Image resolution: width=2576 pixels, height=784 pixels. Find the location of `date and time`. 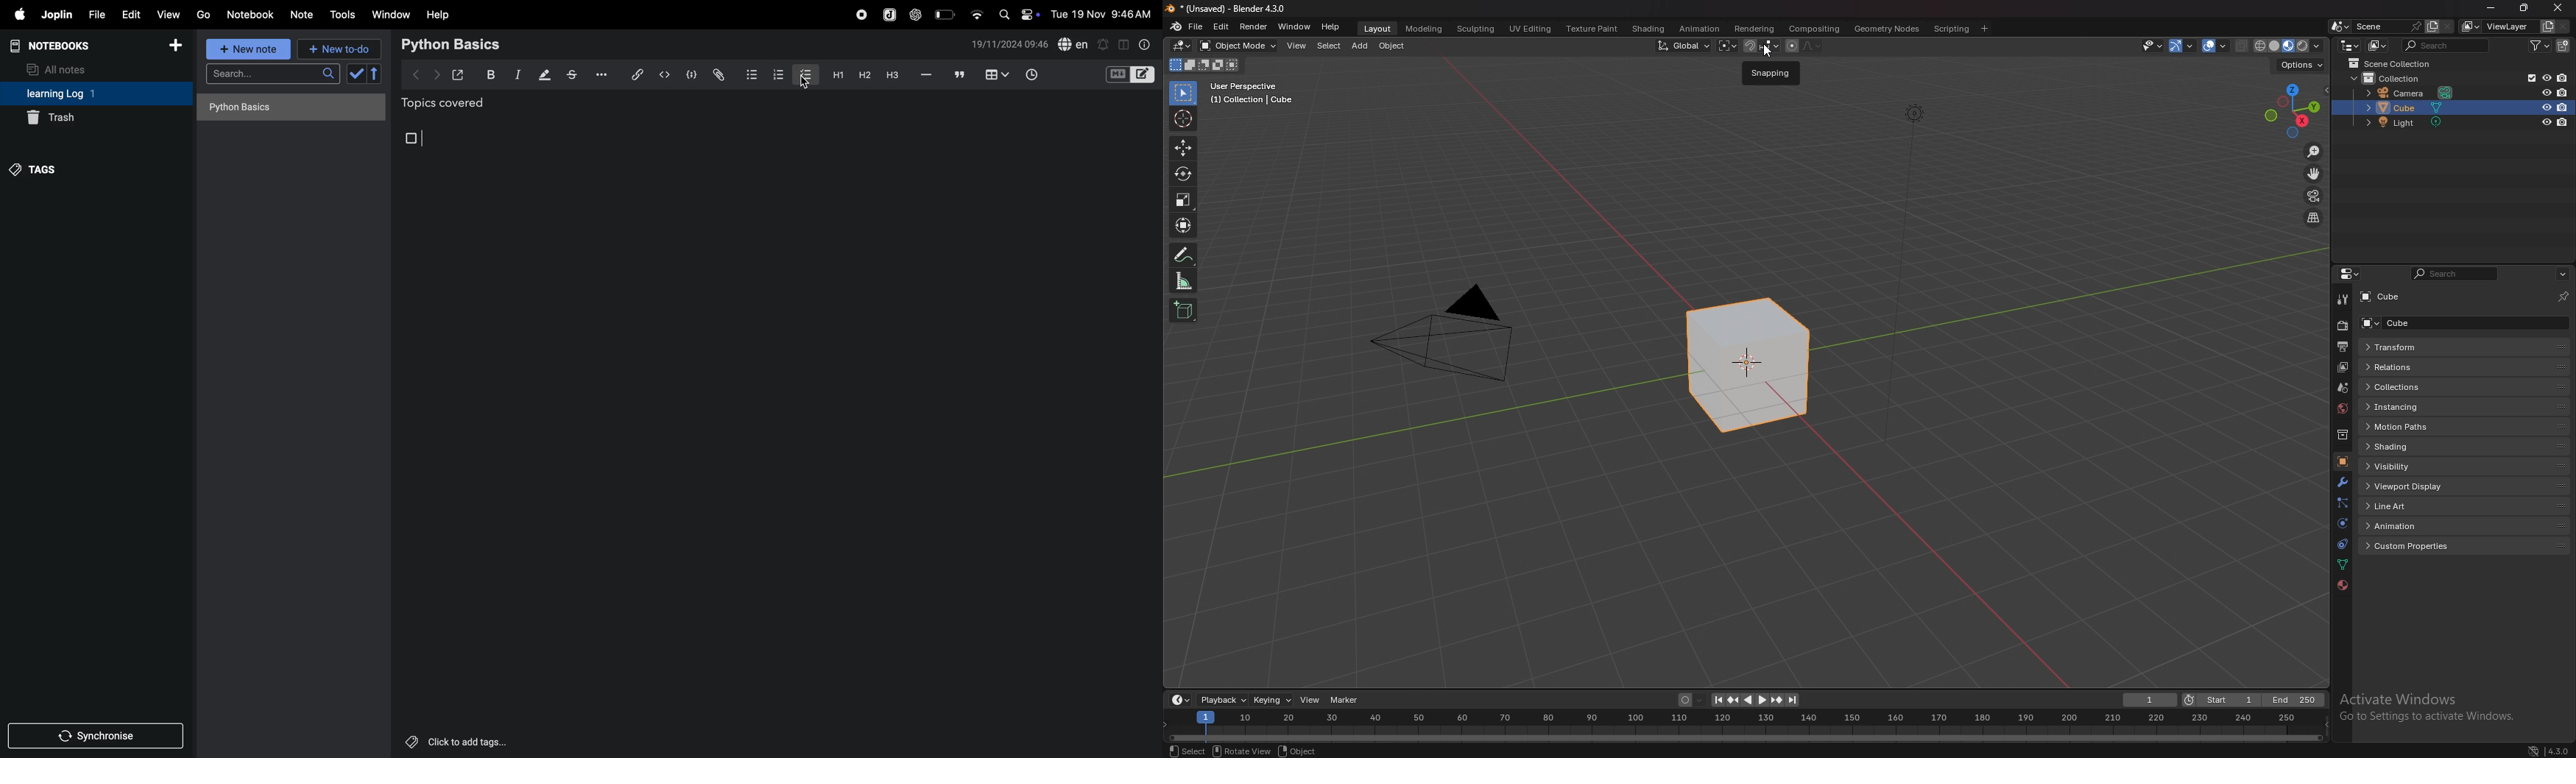

date and time is located at coordinates (1104, 13).